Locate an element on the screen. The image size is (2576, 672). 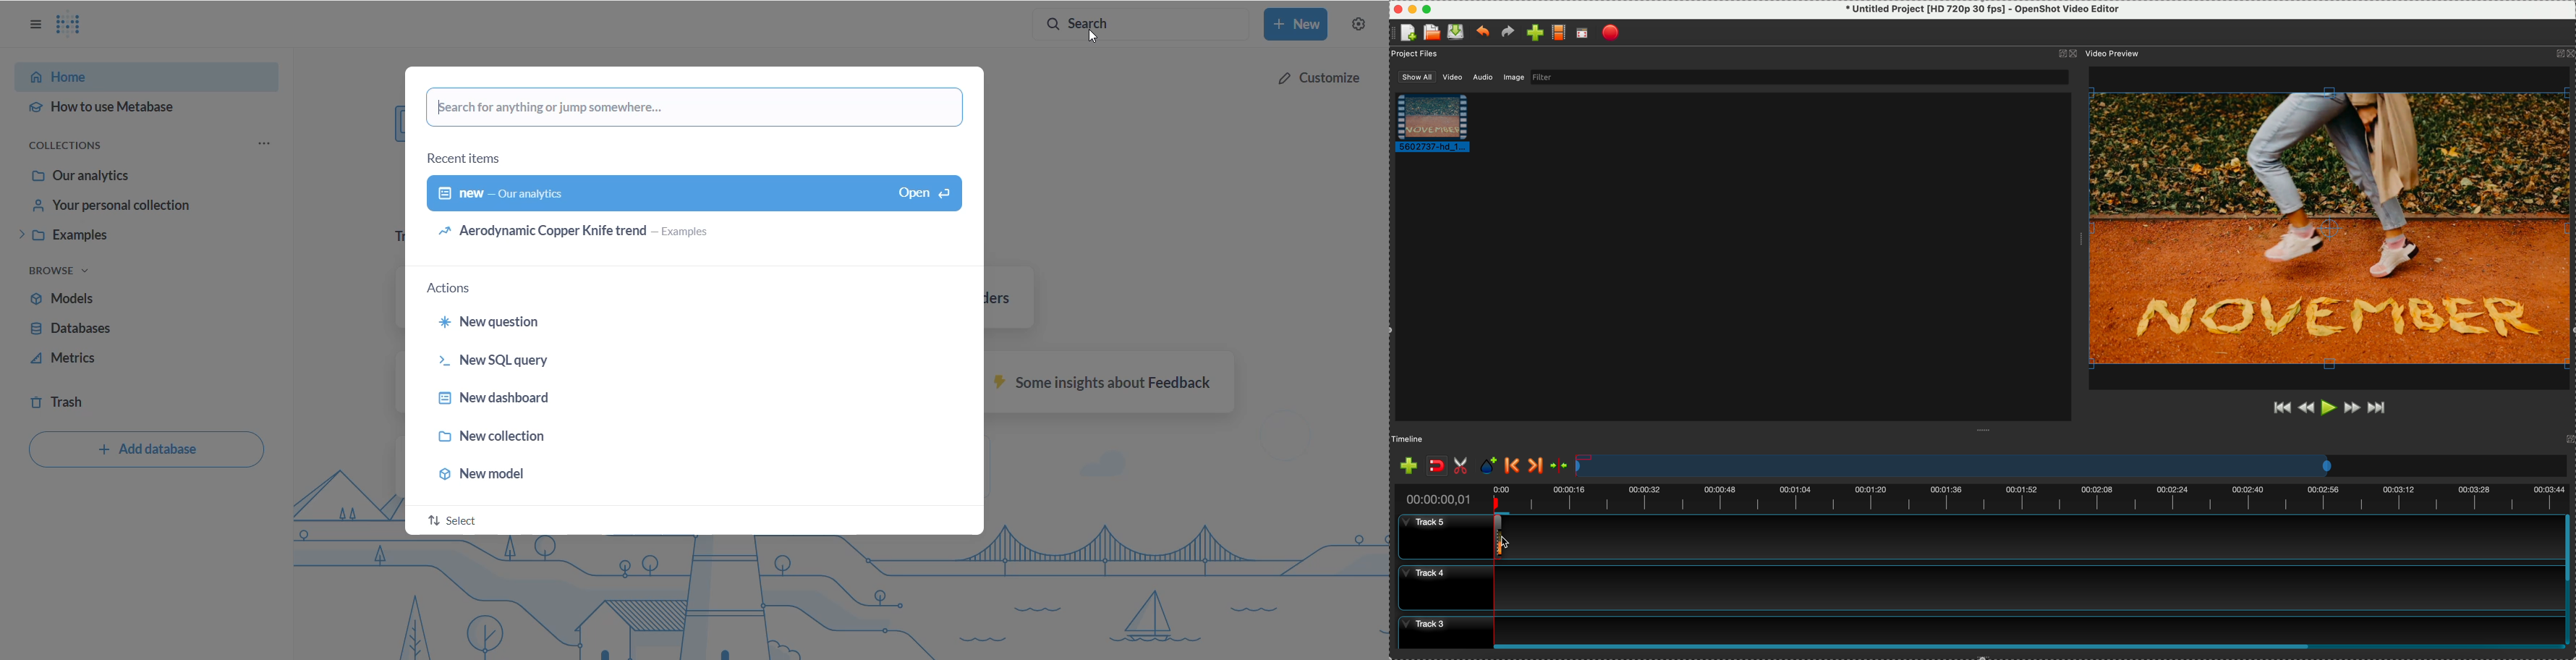
 is located at coordinates (2080, 239).